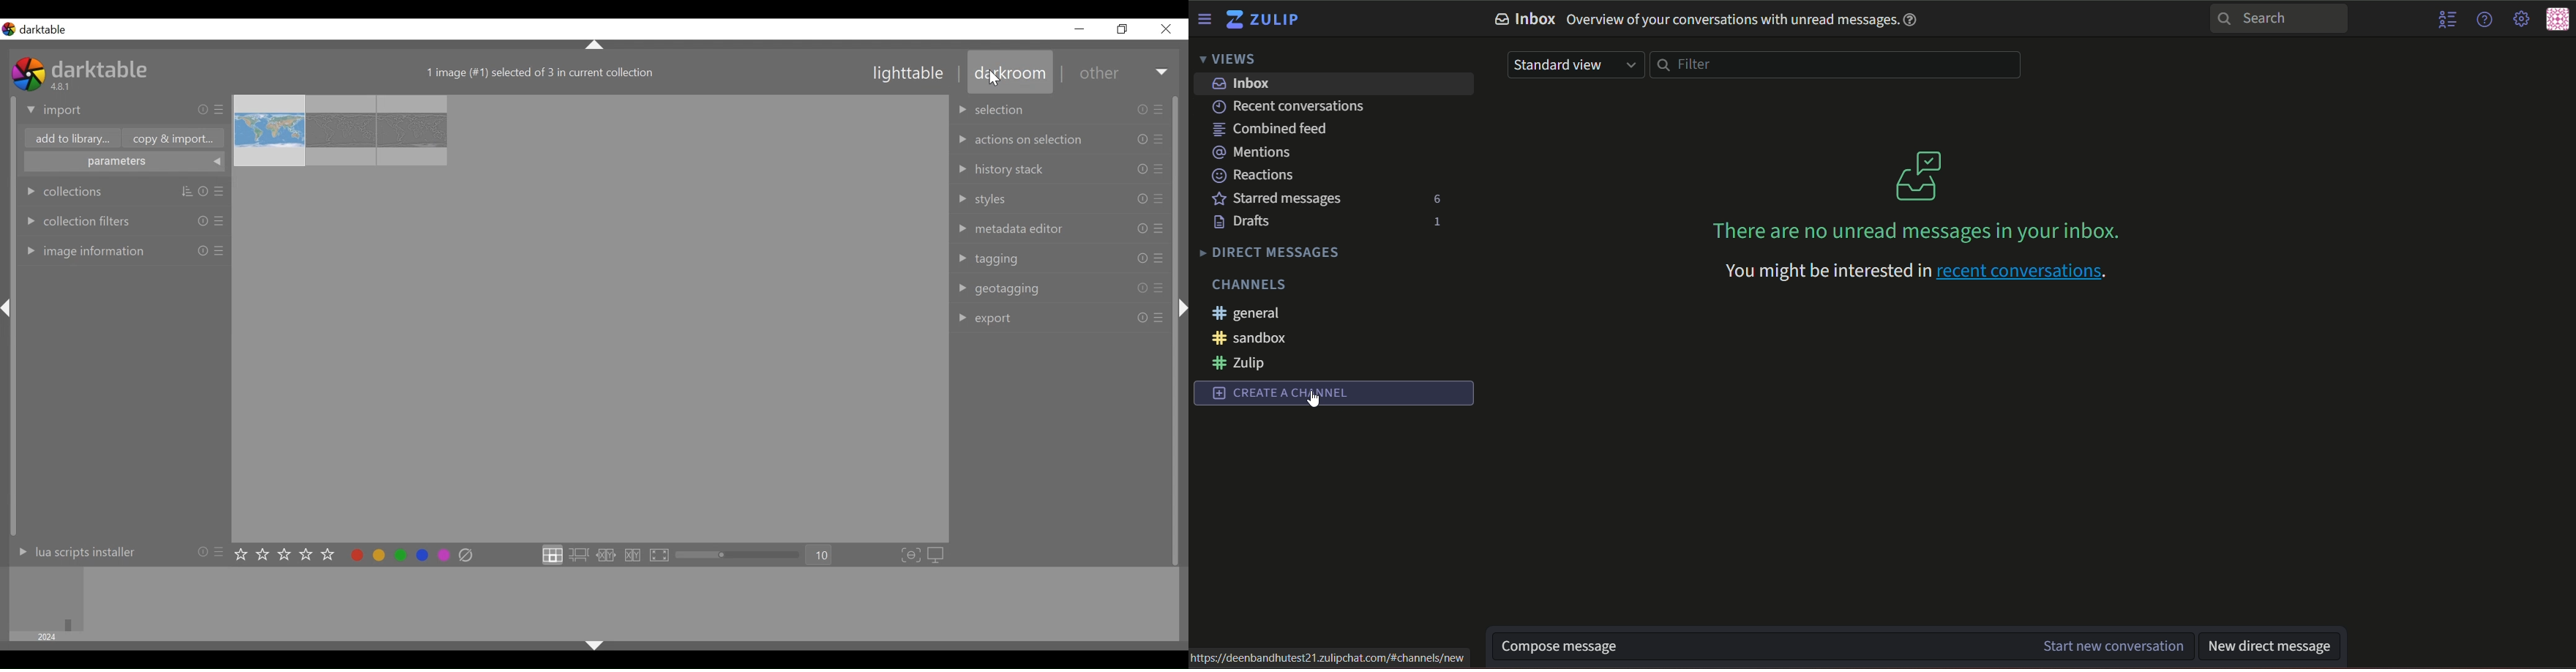 This screenshot has width=2576, height=672. I want to click on compose message, so click(1844, 646).